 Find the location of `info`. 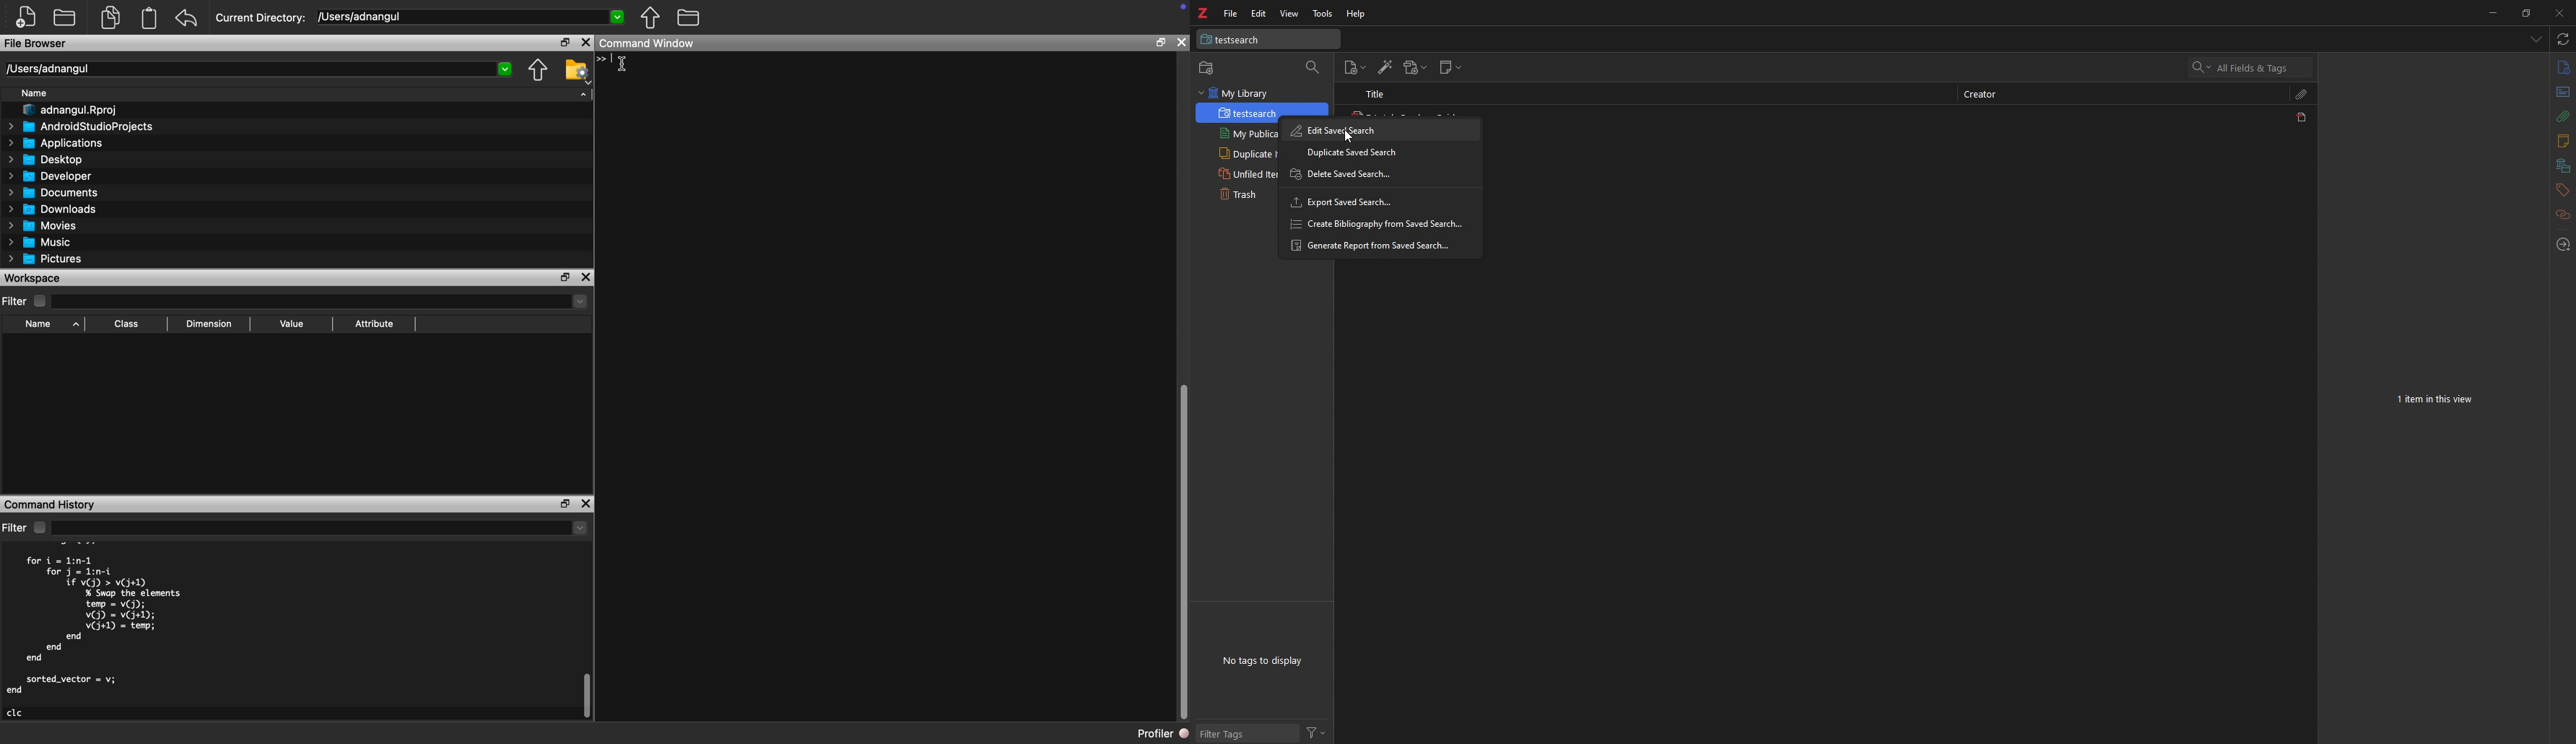

info is located at coordinates (2563, 67).